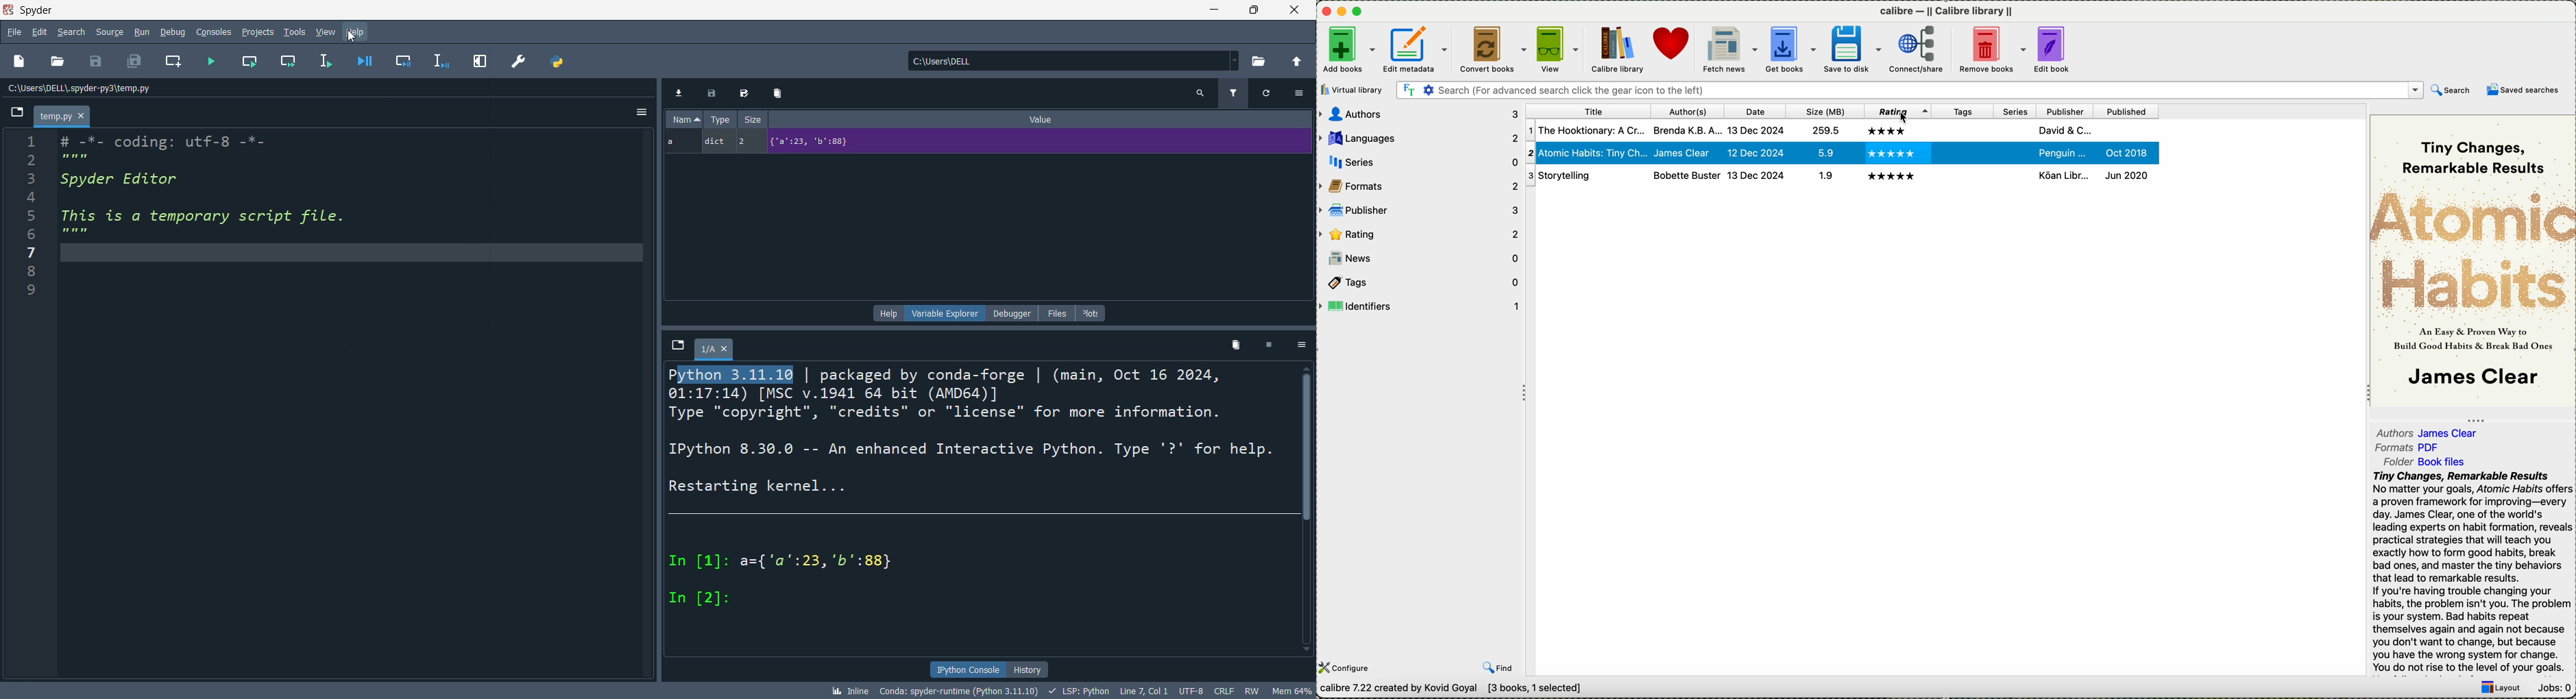 The width and height of the screenshot is (2576, 700). What do you see at coordinates (1588, 110) in the screenshot?
I see `title` at bounding box center [1588, 110].